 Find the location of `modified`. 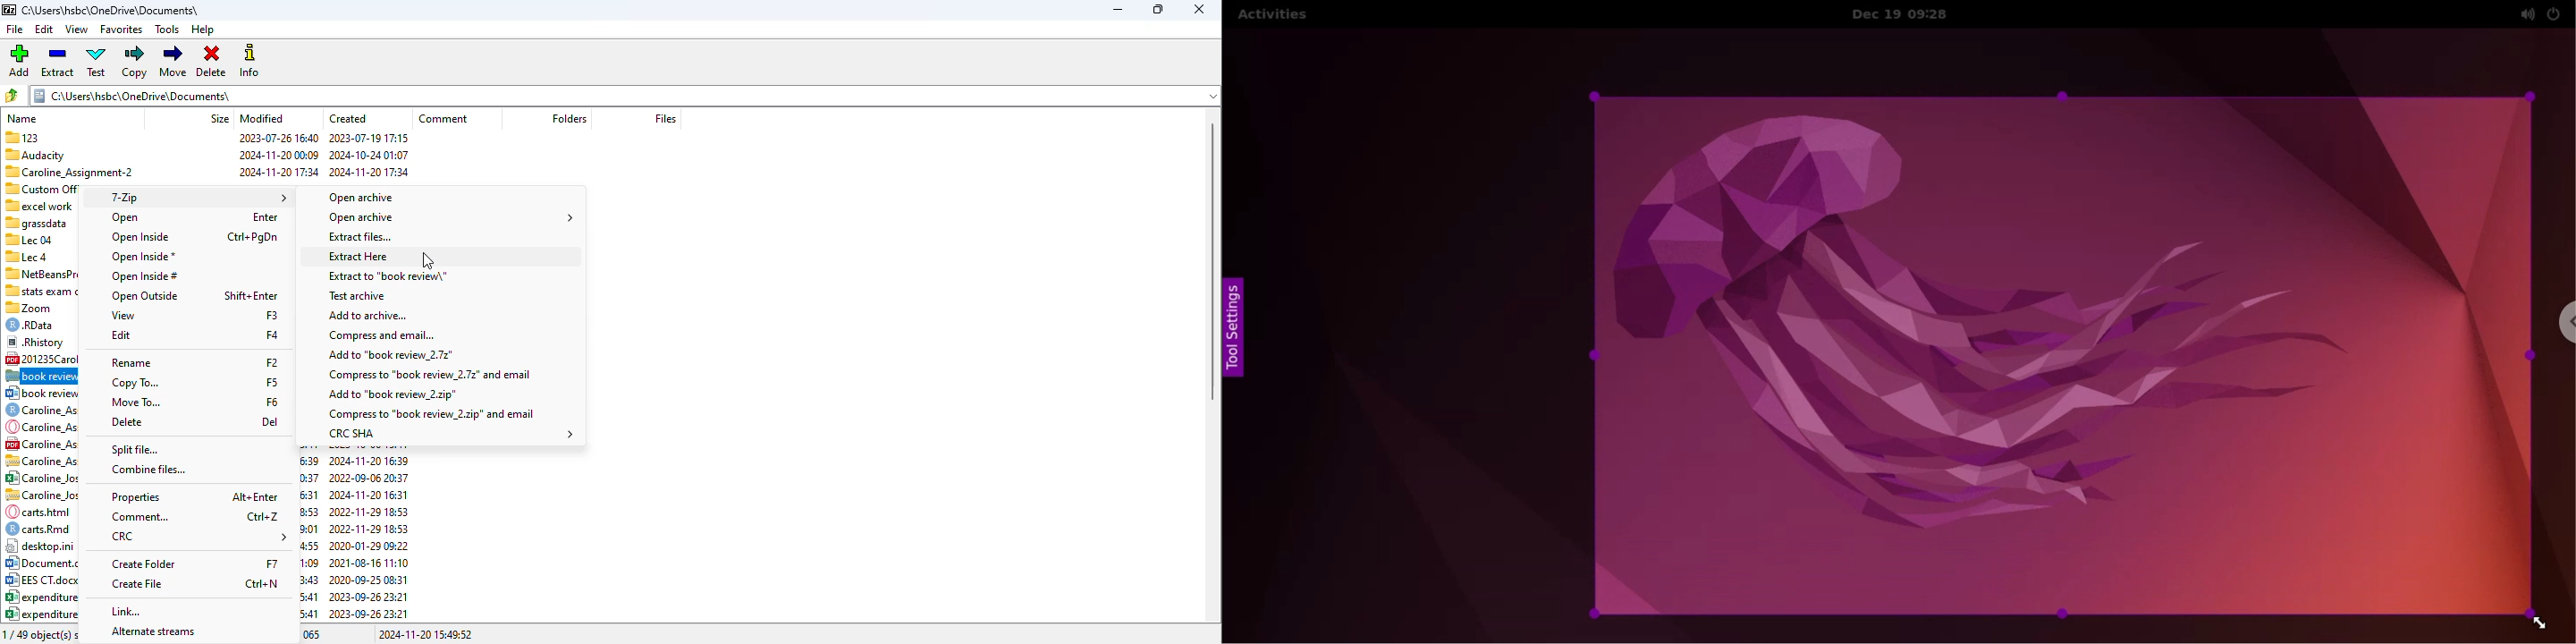

modified is located at coordinates (261, 118).